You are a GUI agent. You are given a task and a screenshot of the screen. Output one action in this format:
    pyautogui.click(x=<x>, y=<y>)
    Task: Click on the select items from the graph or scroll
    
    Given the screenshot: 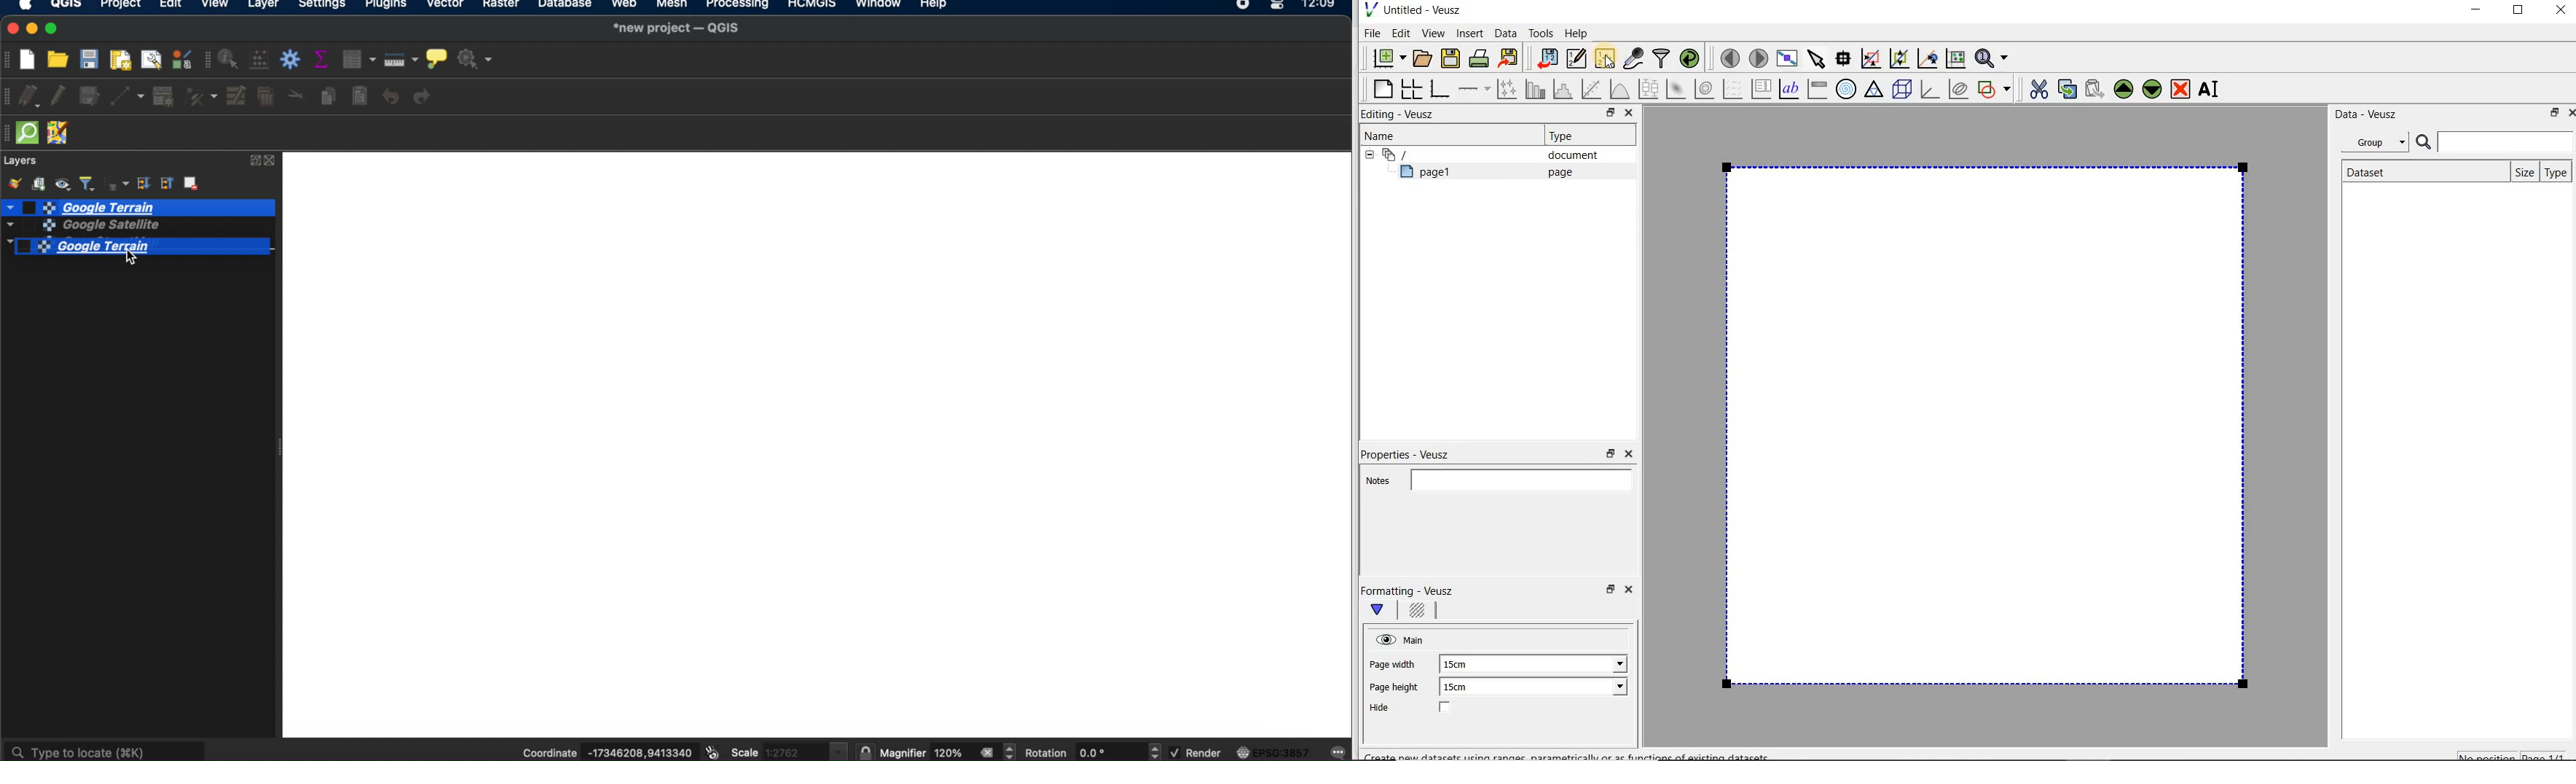 What is the action you would take?
    pyautogui.click(x=1815, y=57)
    